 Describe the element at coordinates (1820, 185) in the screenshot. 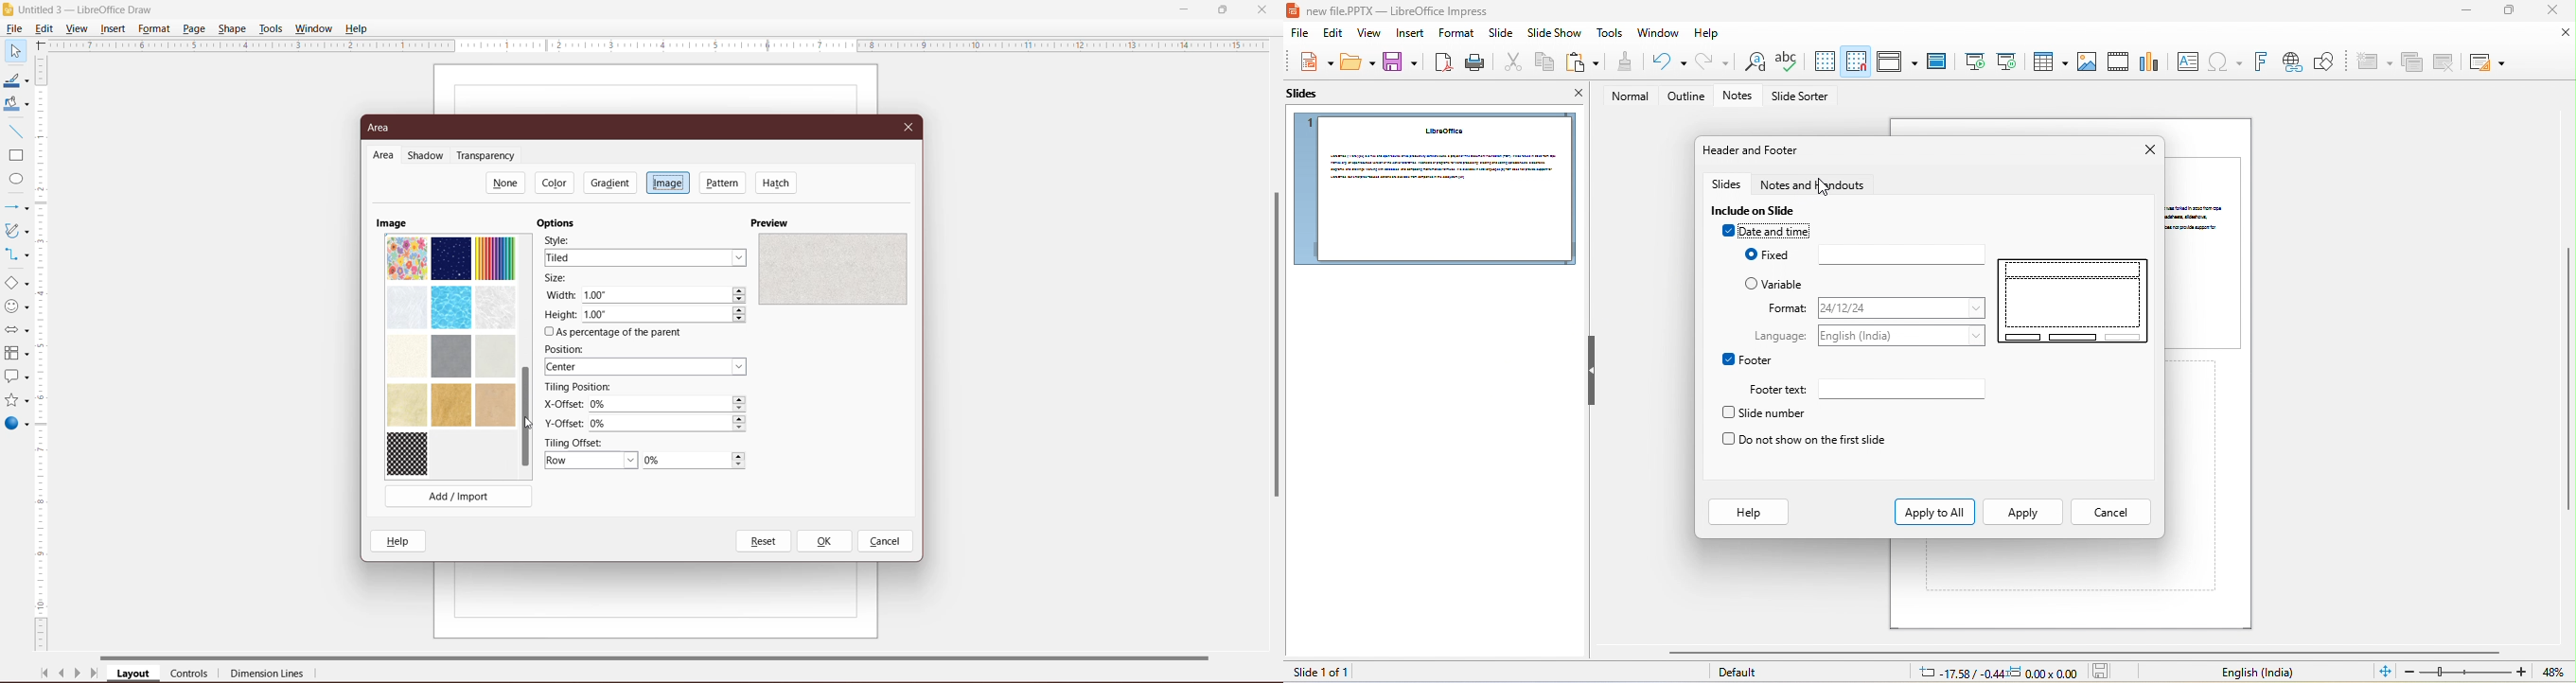

I see `notes and handouts` at that location.